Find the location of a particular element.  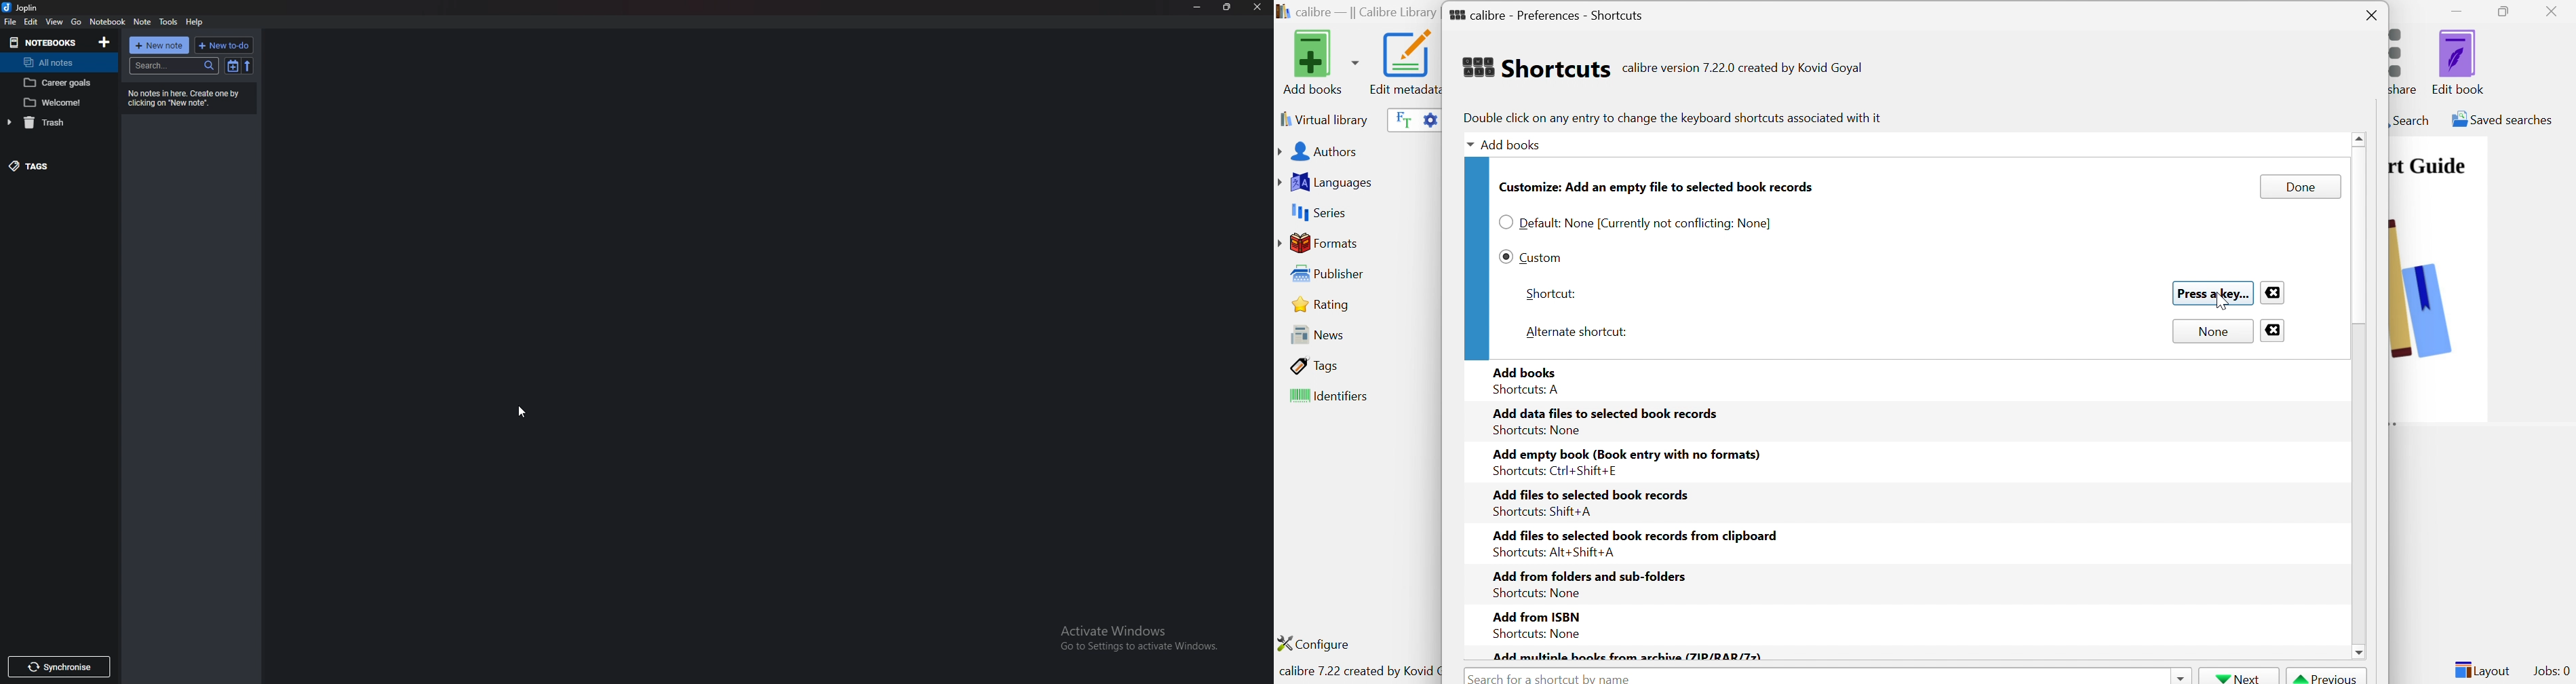

note is located at coordinates (143, 22).